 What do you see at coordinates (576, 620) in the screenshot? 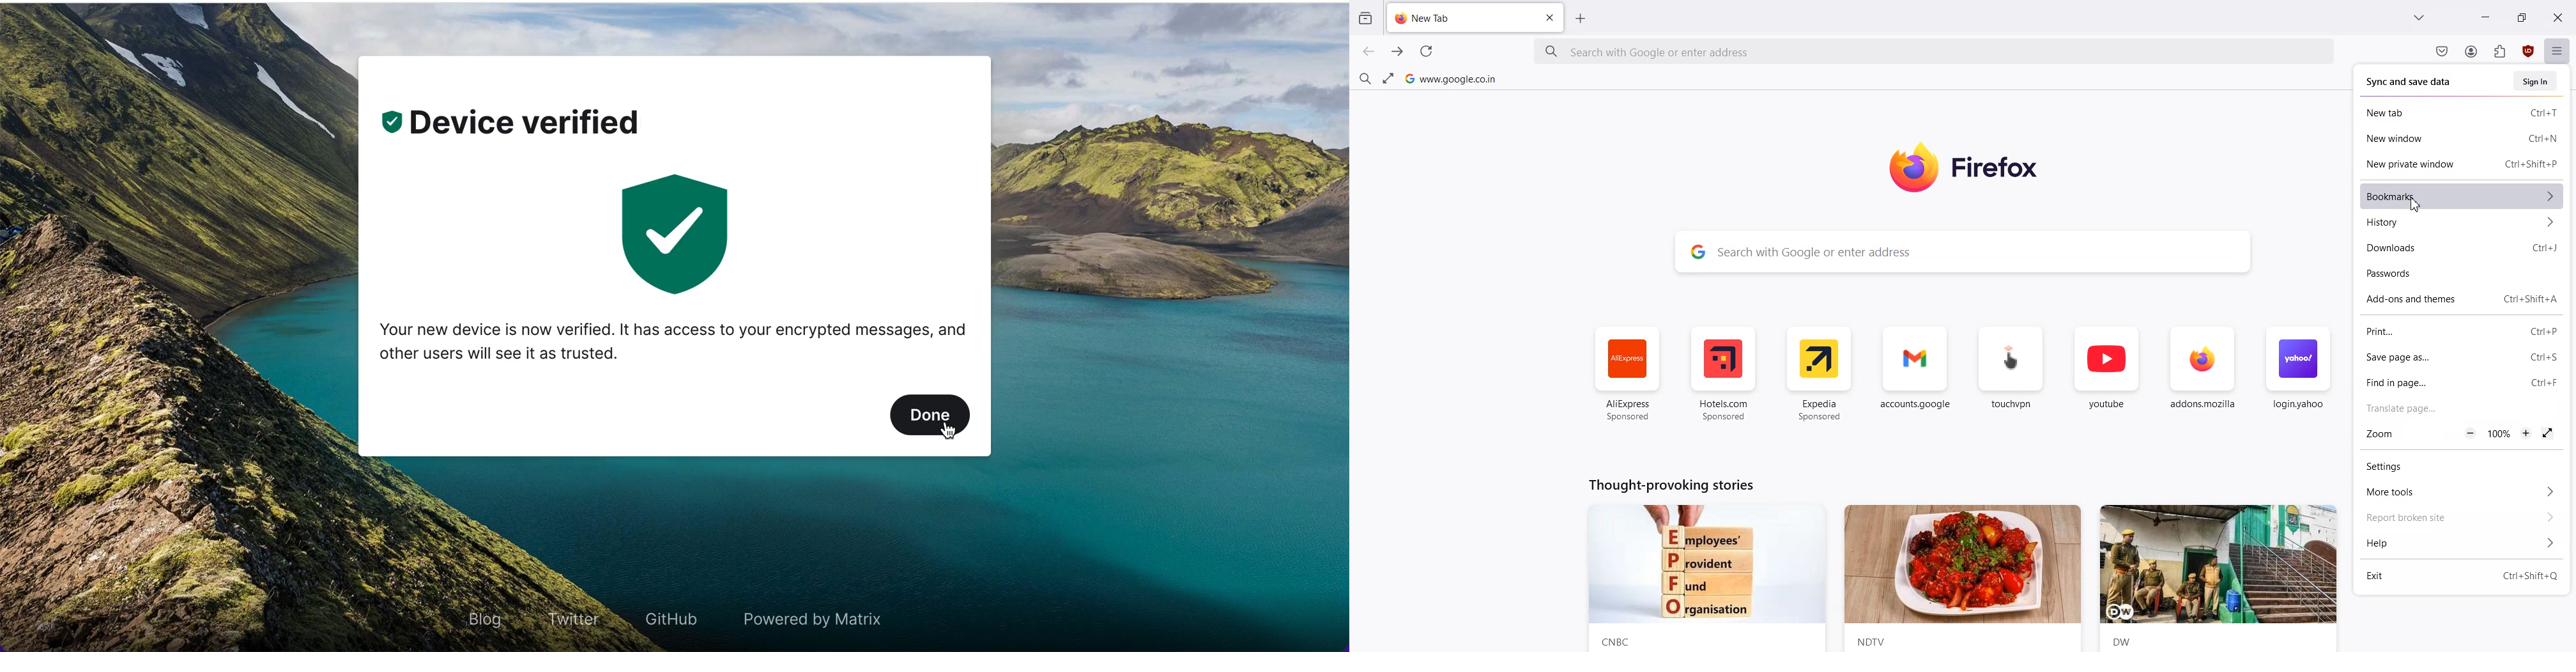
I see `twitter` at bounding box center [576, 620].